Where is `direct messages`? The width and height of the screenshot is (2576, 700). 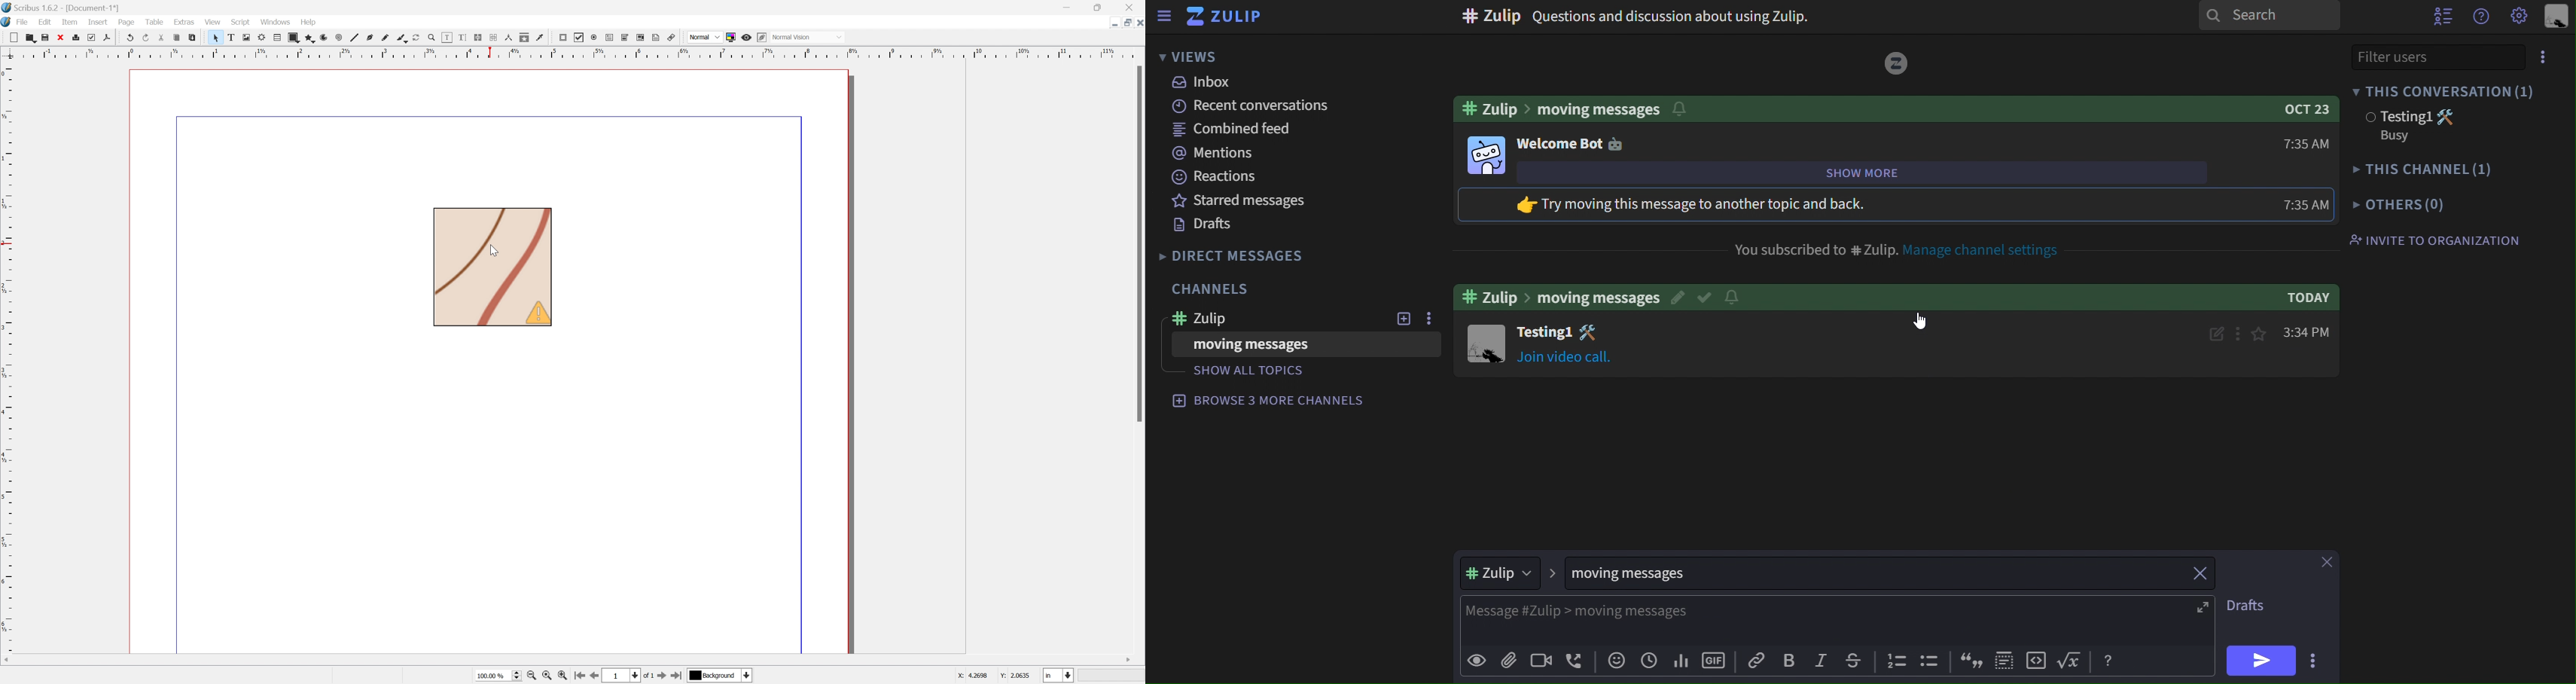
direct messages is located at coordinates (1242, 258).